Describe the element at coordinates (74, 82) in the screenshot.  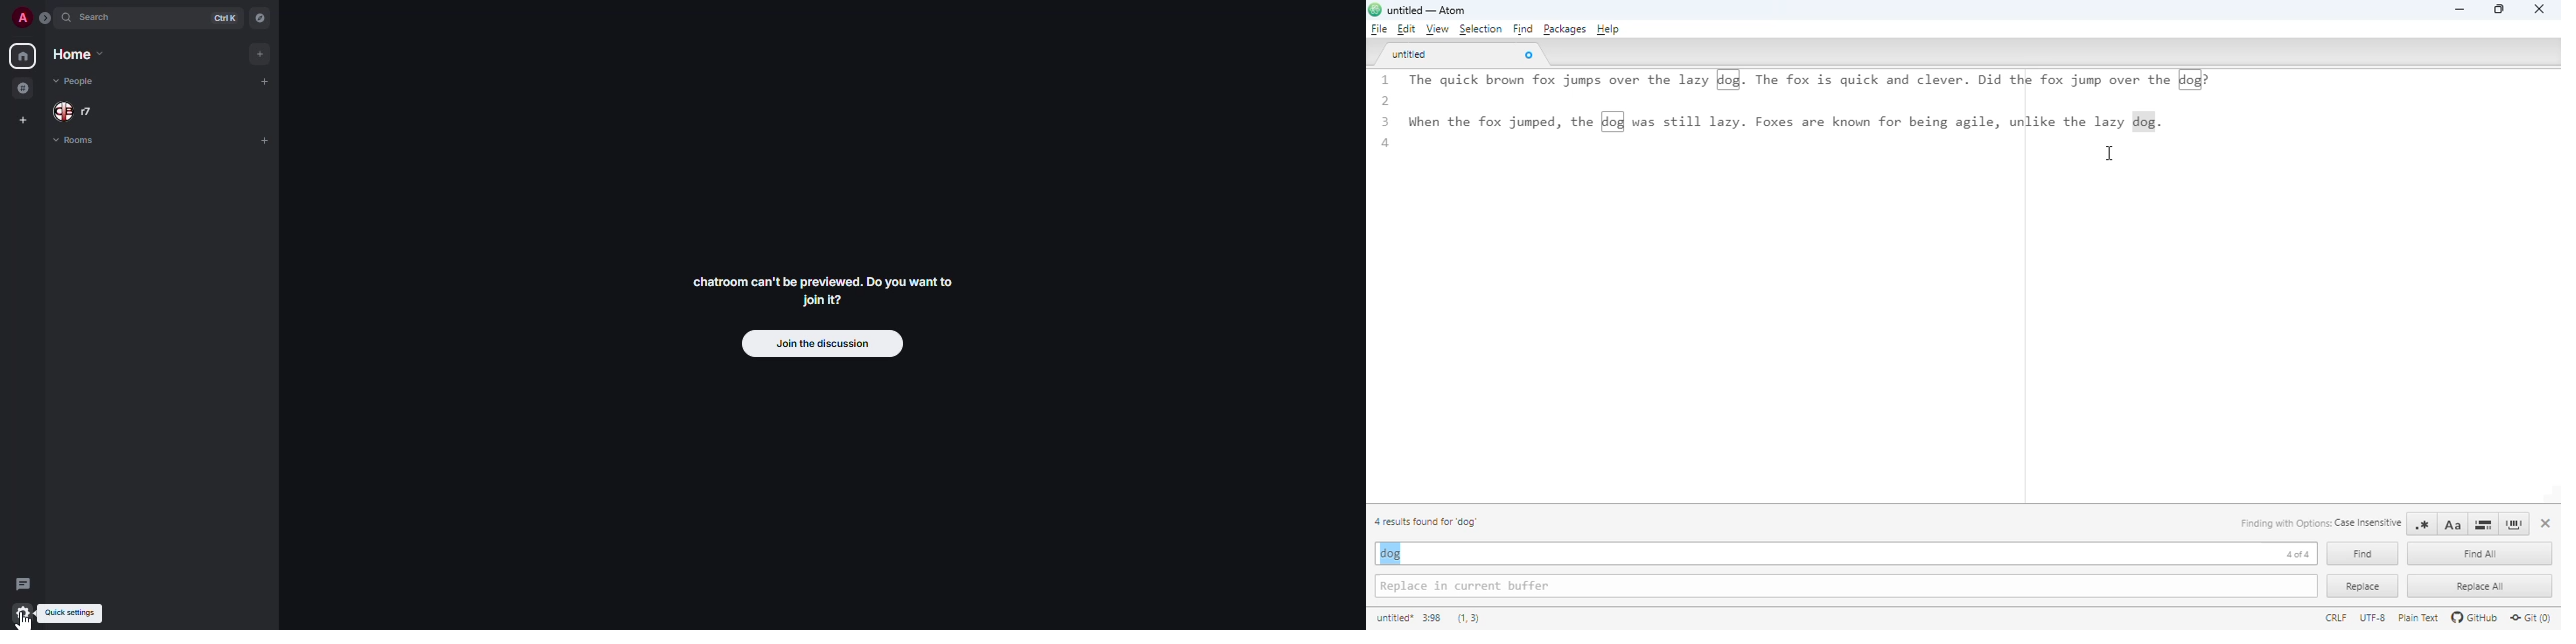
I see `people` at that location.